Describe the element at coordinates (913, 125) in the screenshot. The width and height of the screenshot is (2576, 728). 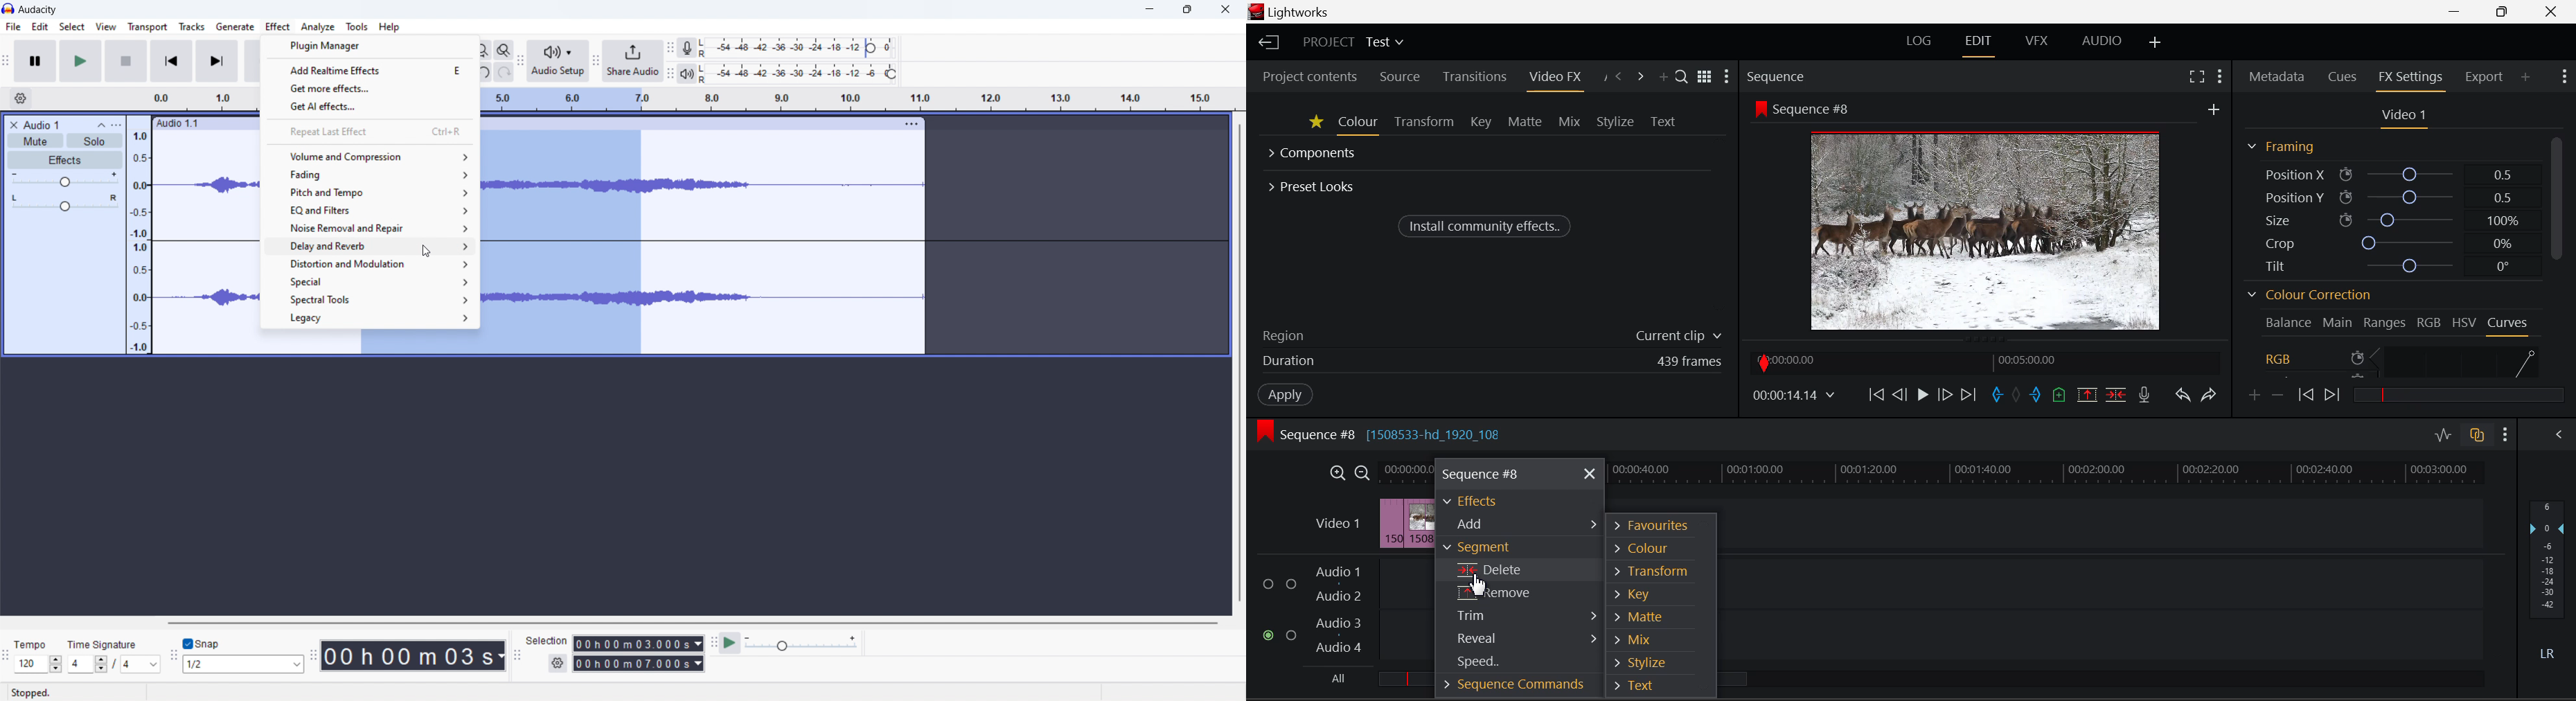
I see `more options` at that location.